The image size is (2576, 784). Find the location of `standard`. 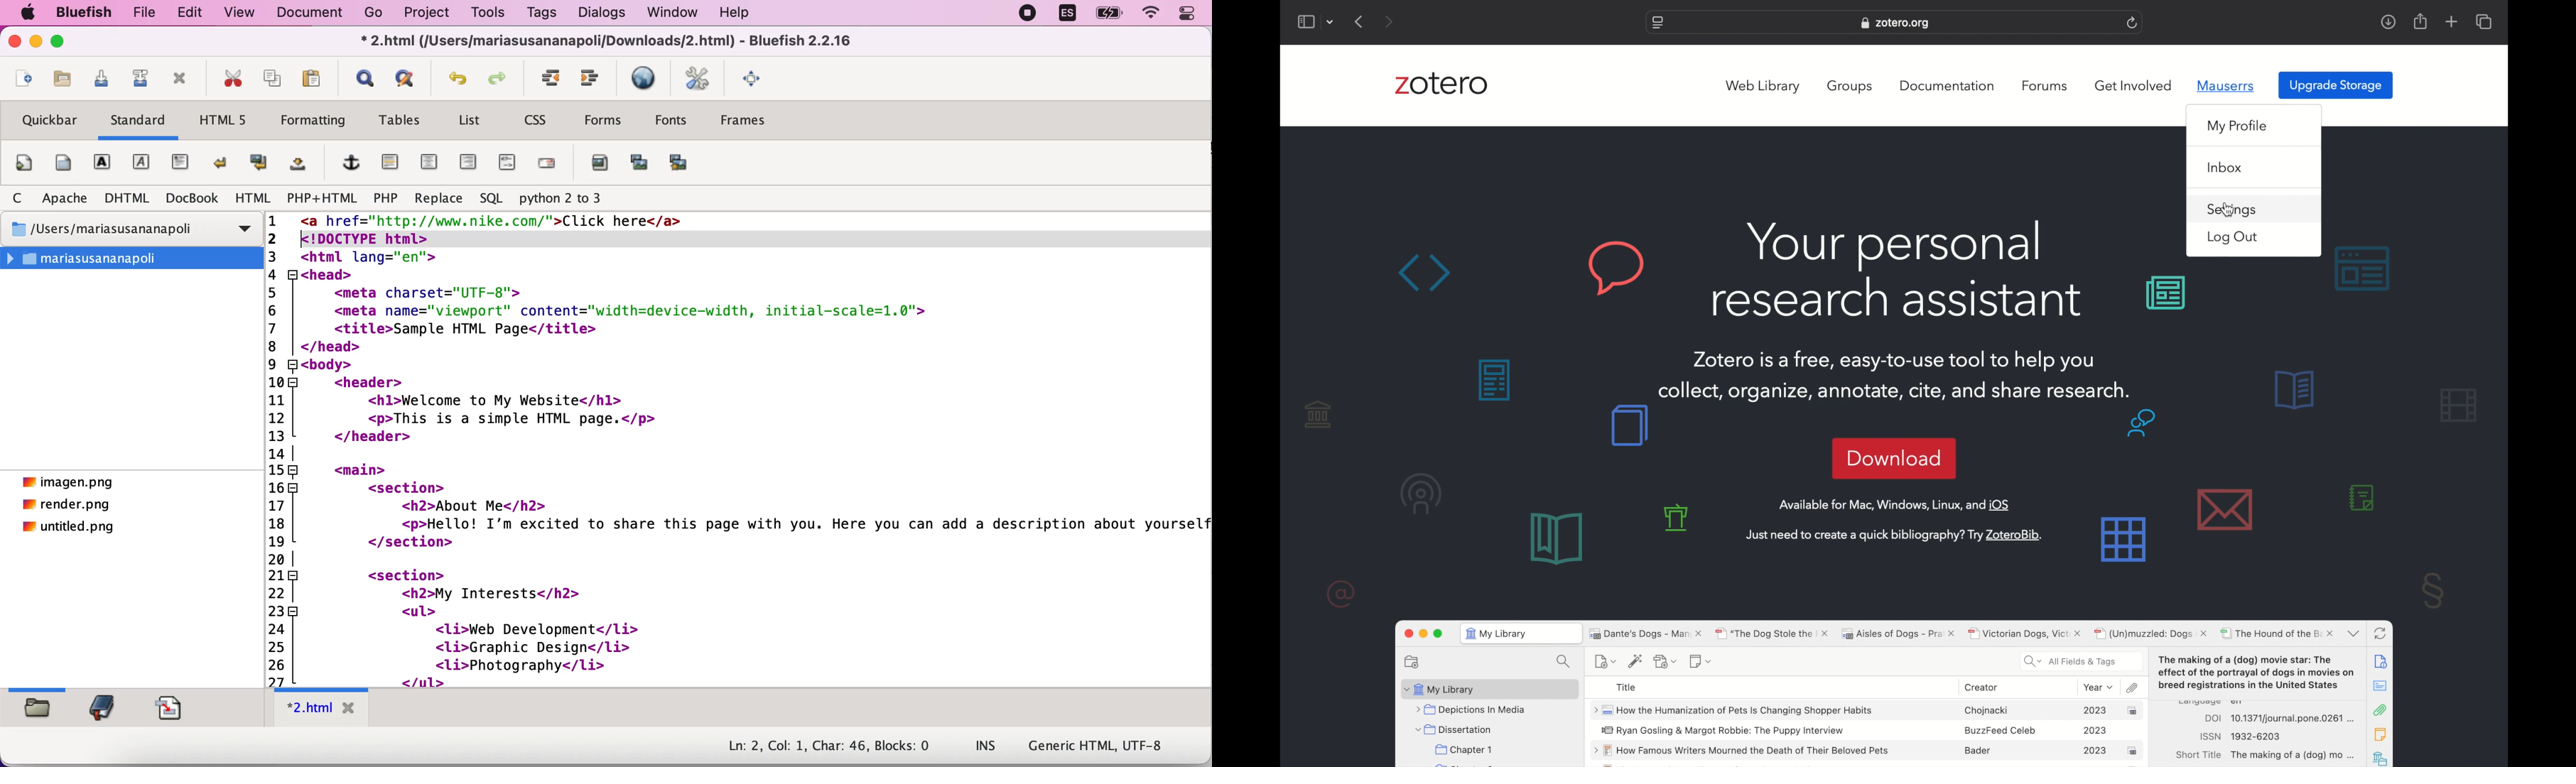

standard is located at coordinates (142, 120).